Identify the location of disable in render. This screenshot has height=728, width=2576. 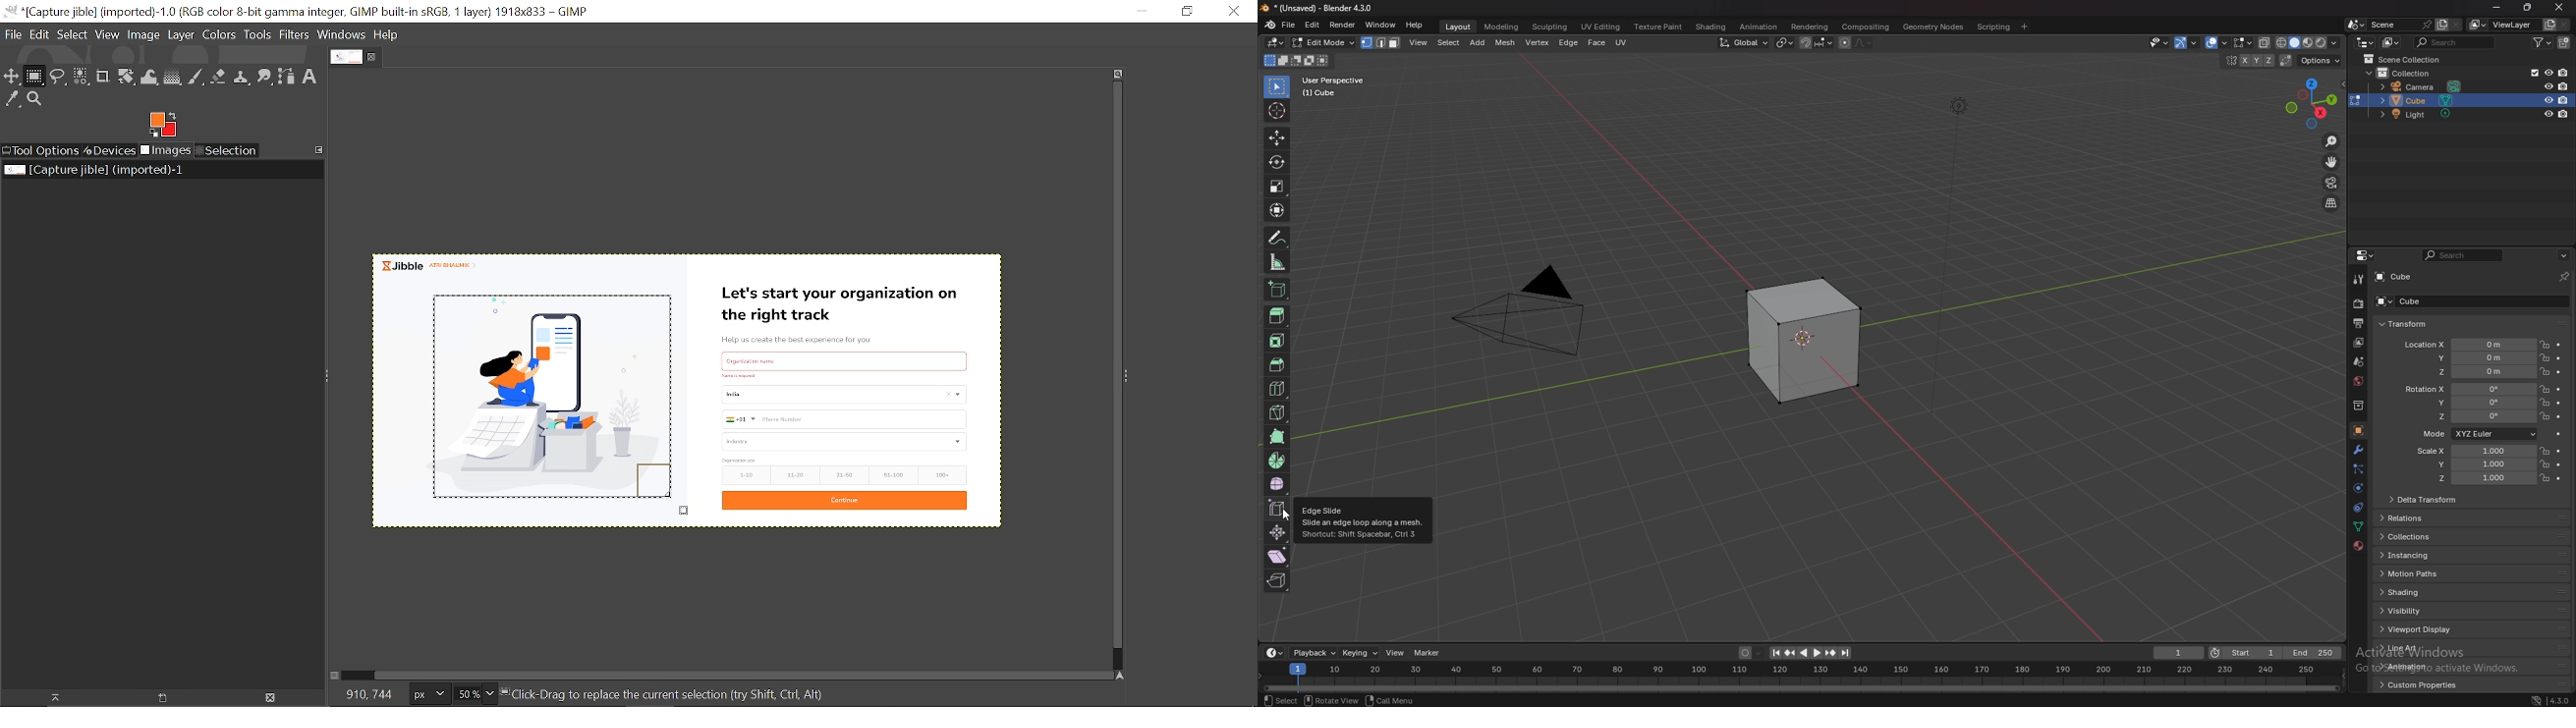
(2563, 86).